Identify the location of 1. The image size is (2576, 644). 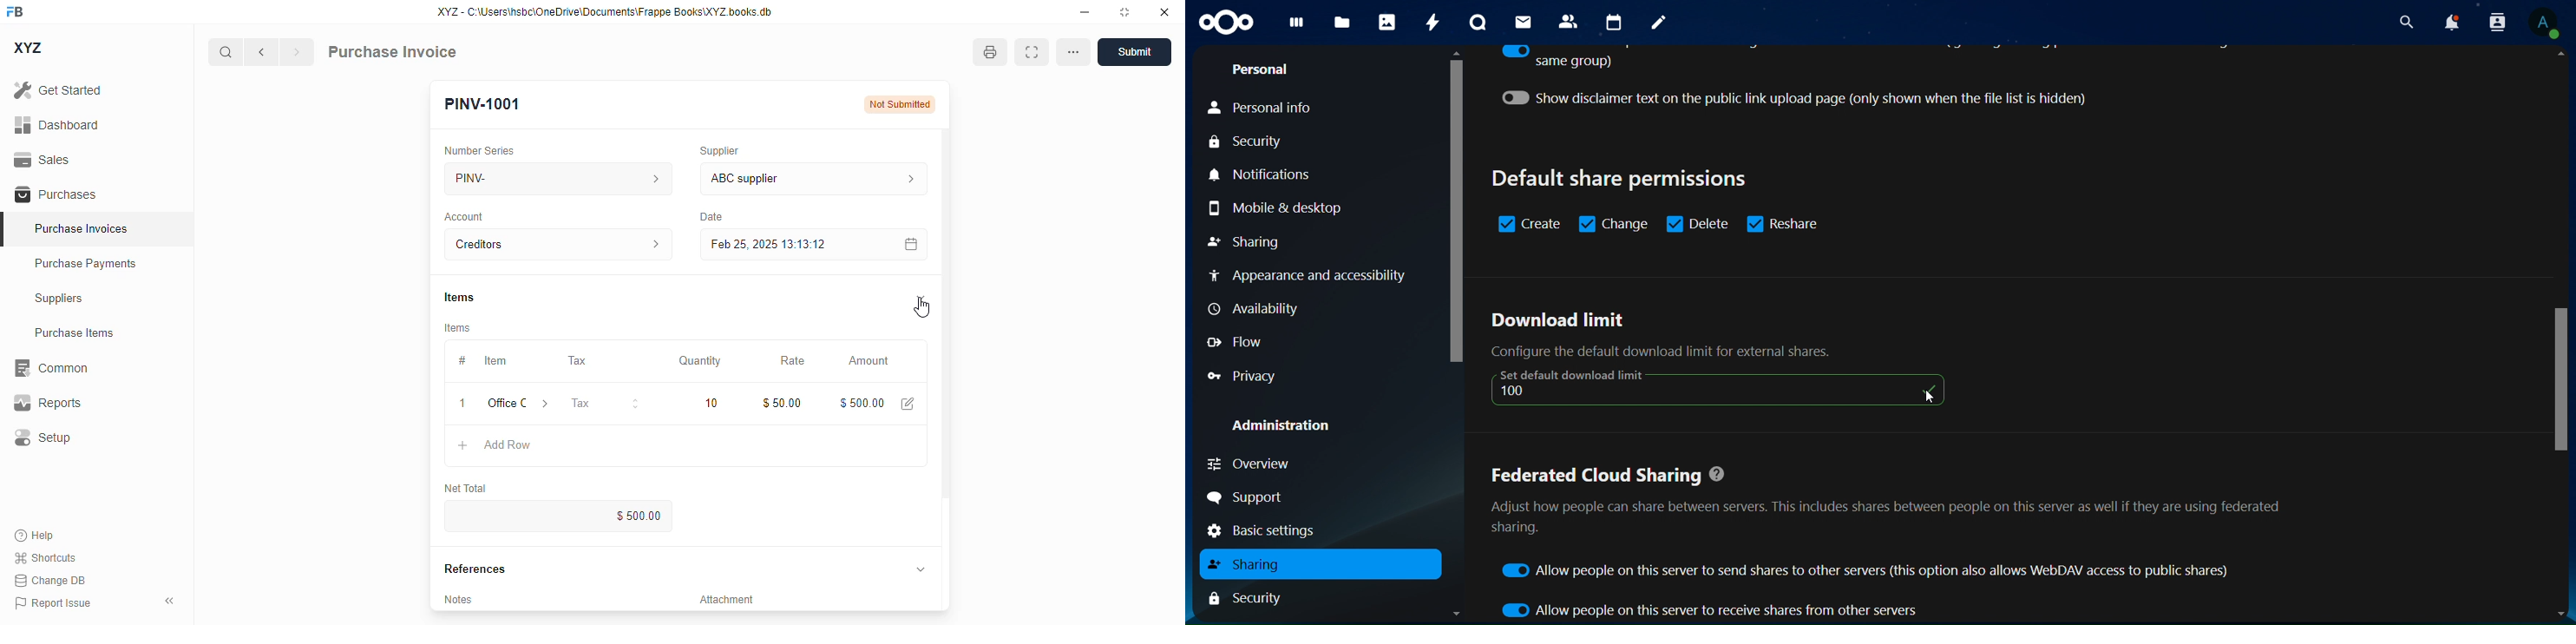
(464, 403).